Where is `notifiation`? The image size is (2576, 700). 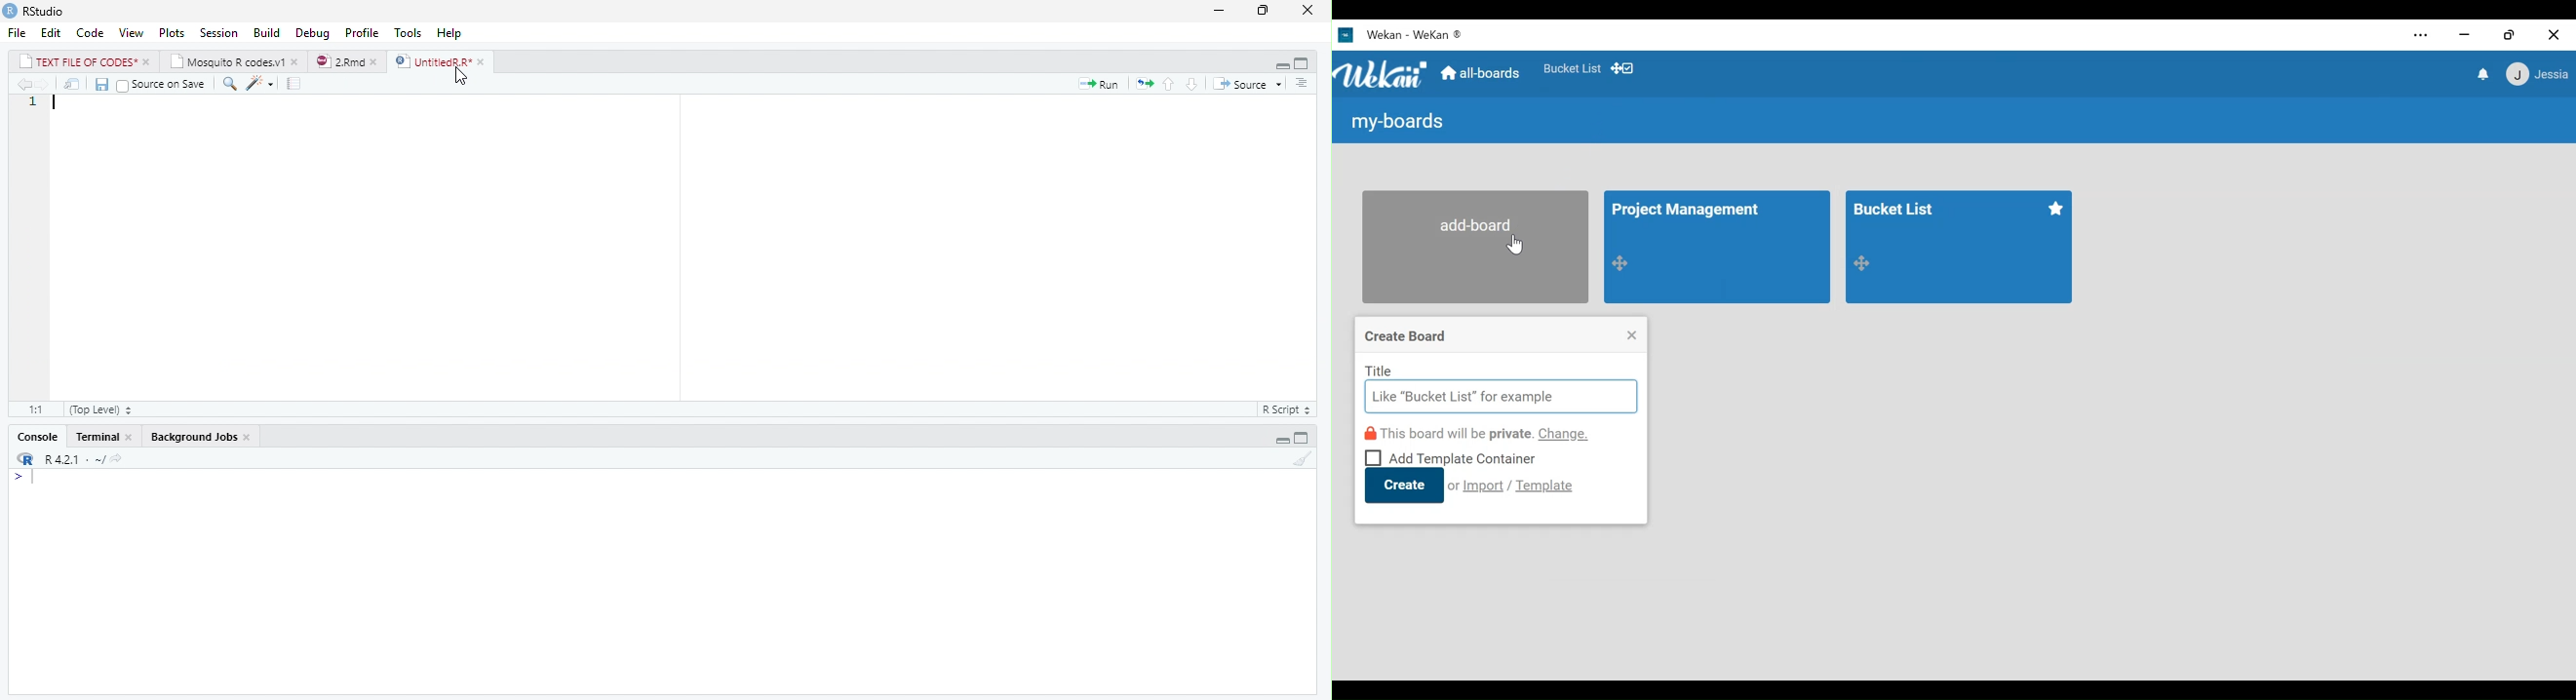
notifiation is located at coordinates (2482, 75).